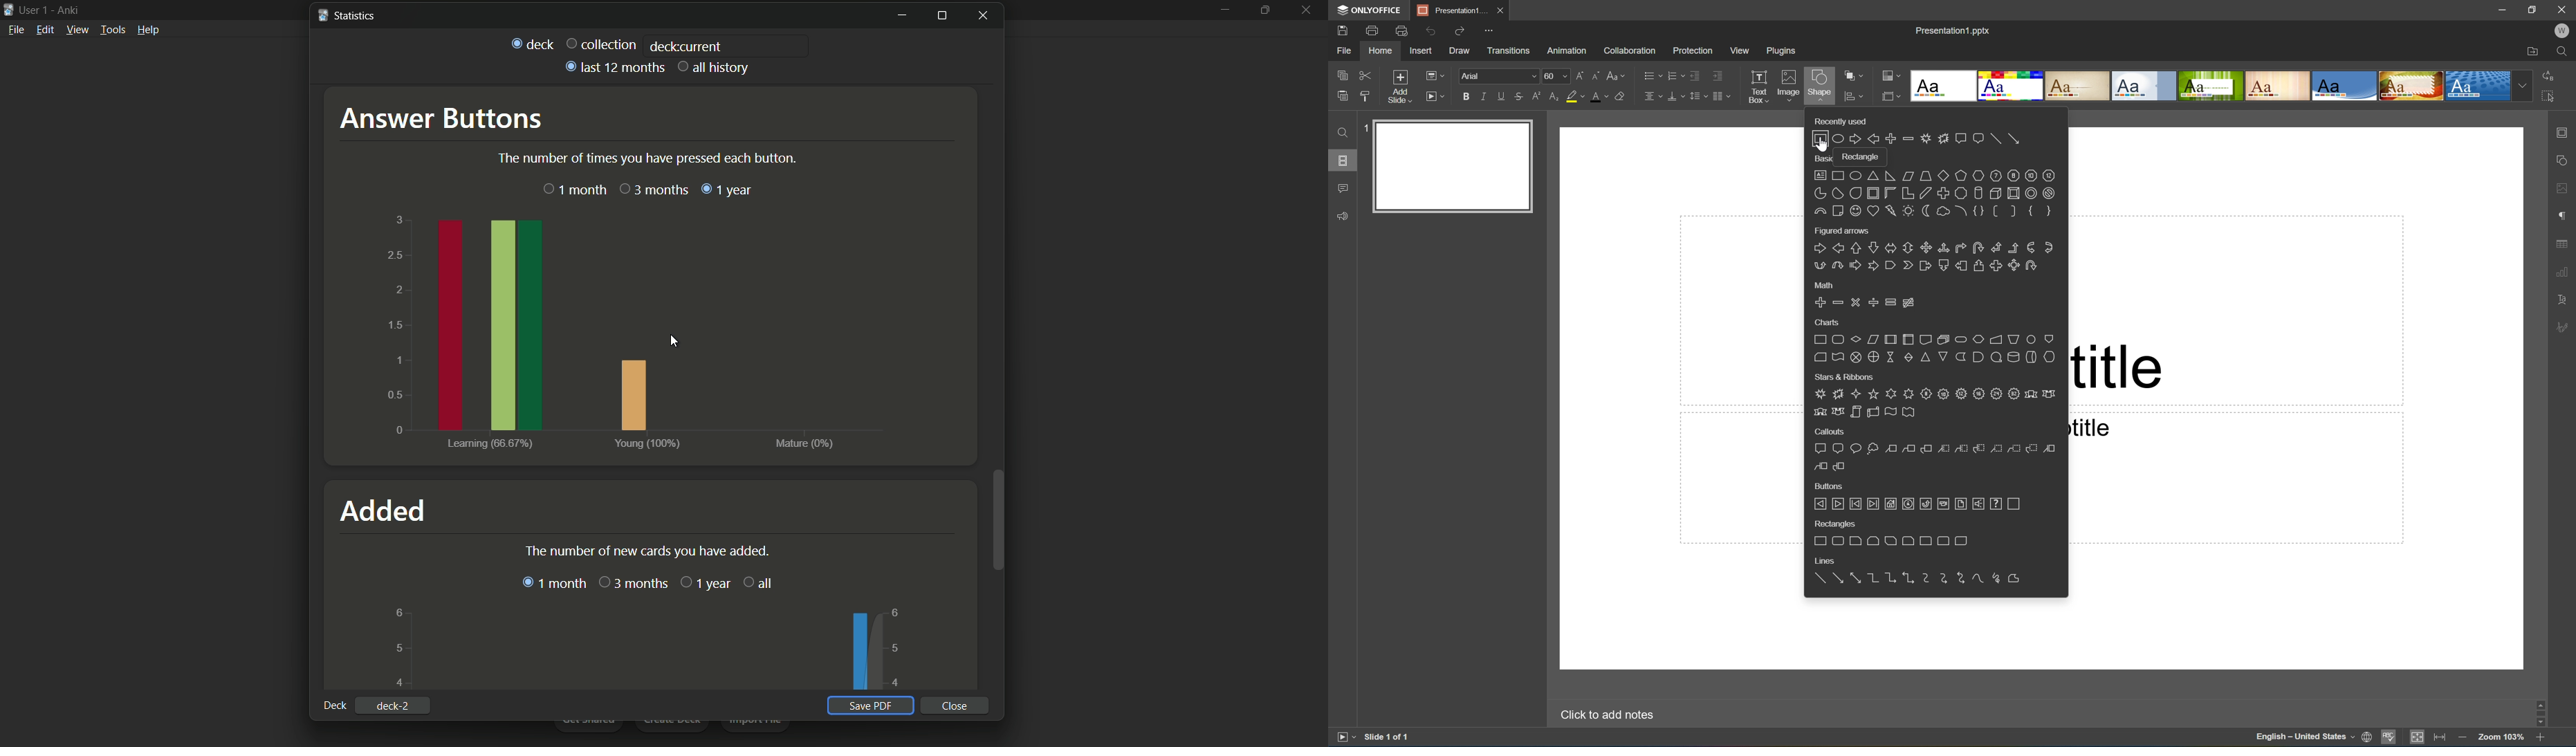 The width and height of the screenshot is (2576, 756). Describe the element at coordinates (654, 188) in the screenshot. I see `3 months` at that location.